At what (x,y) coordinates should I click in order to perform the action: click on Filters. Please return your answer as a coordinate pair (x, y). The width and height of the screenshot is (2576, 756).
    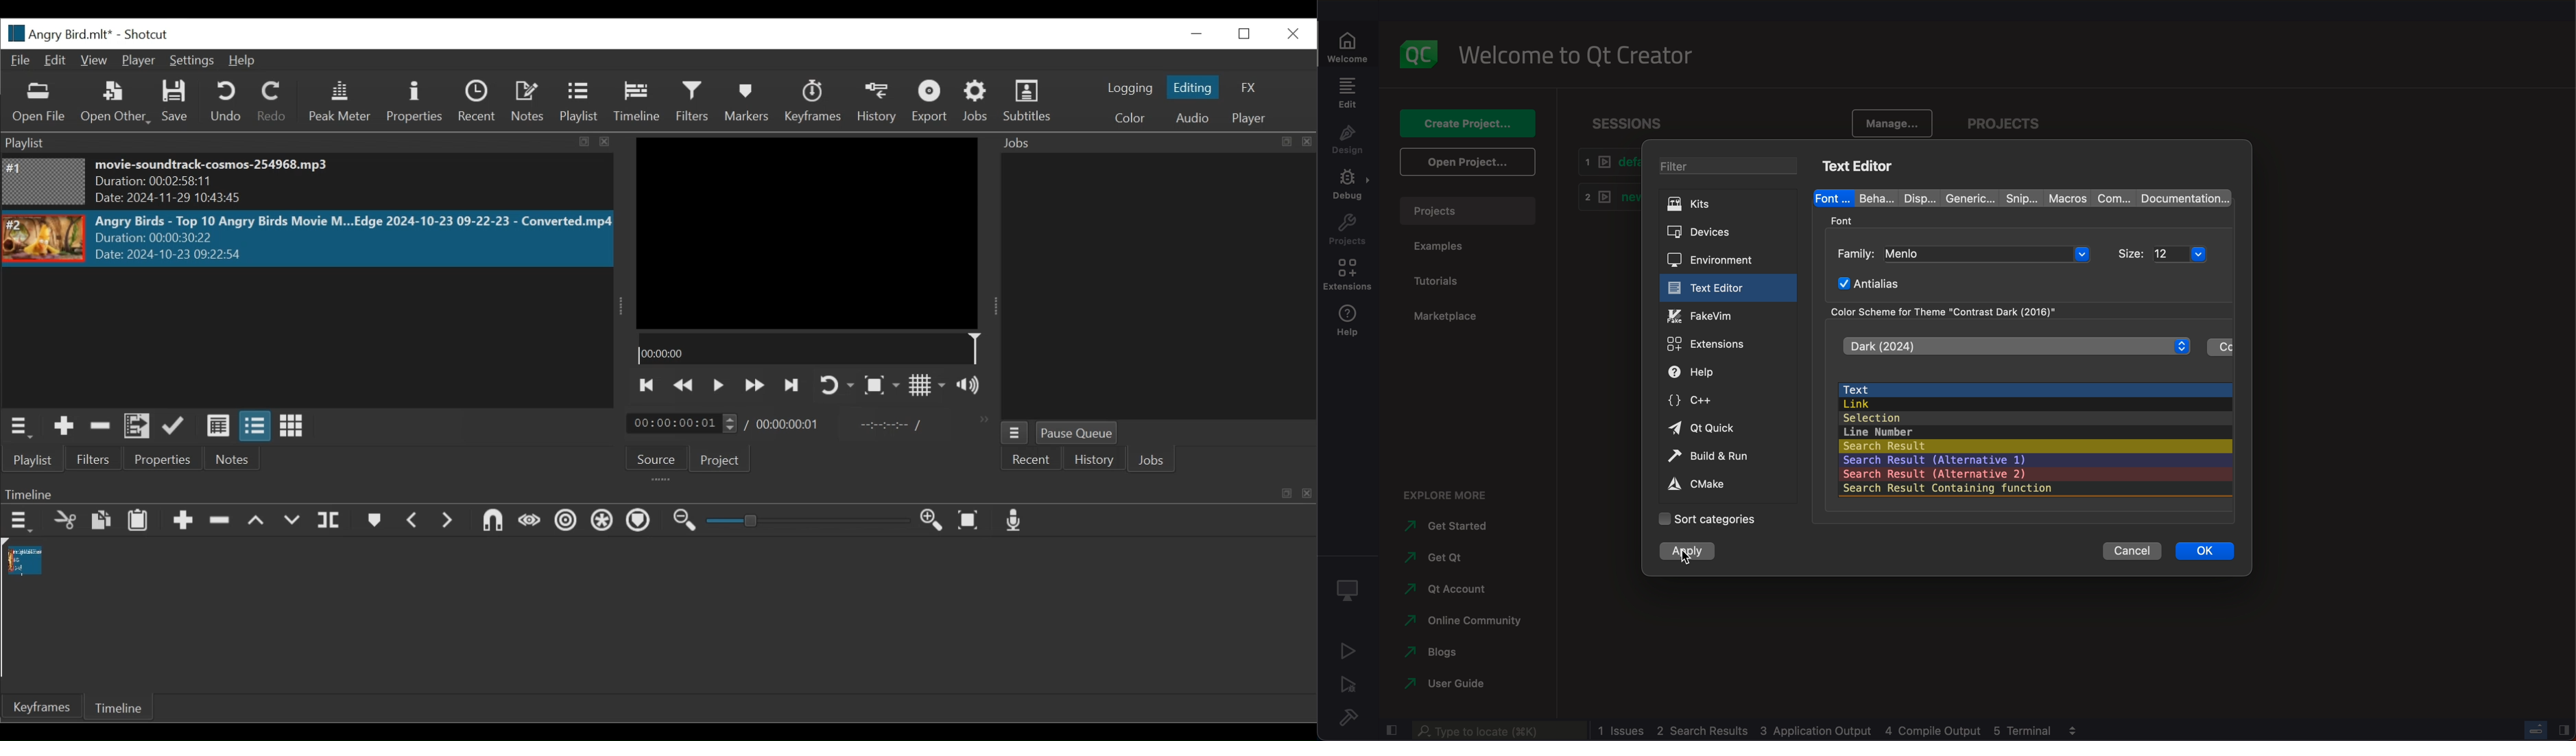
    Looking at the image, I should click on (99, 458).